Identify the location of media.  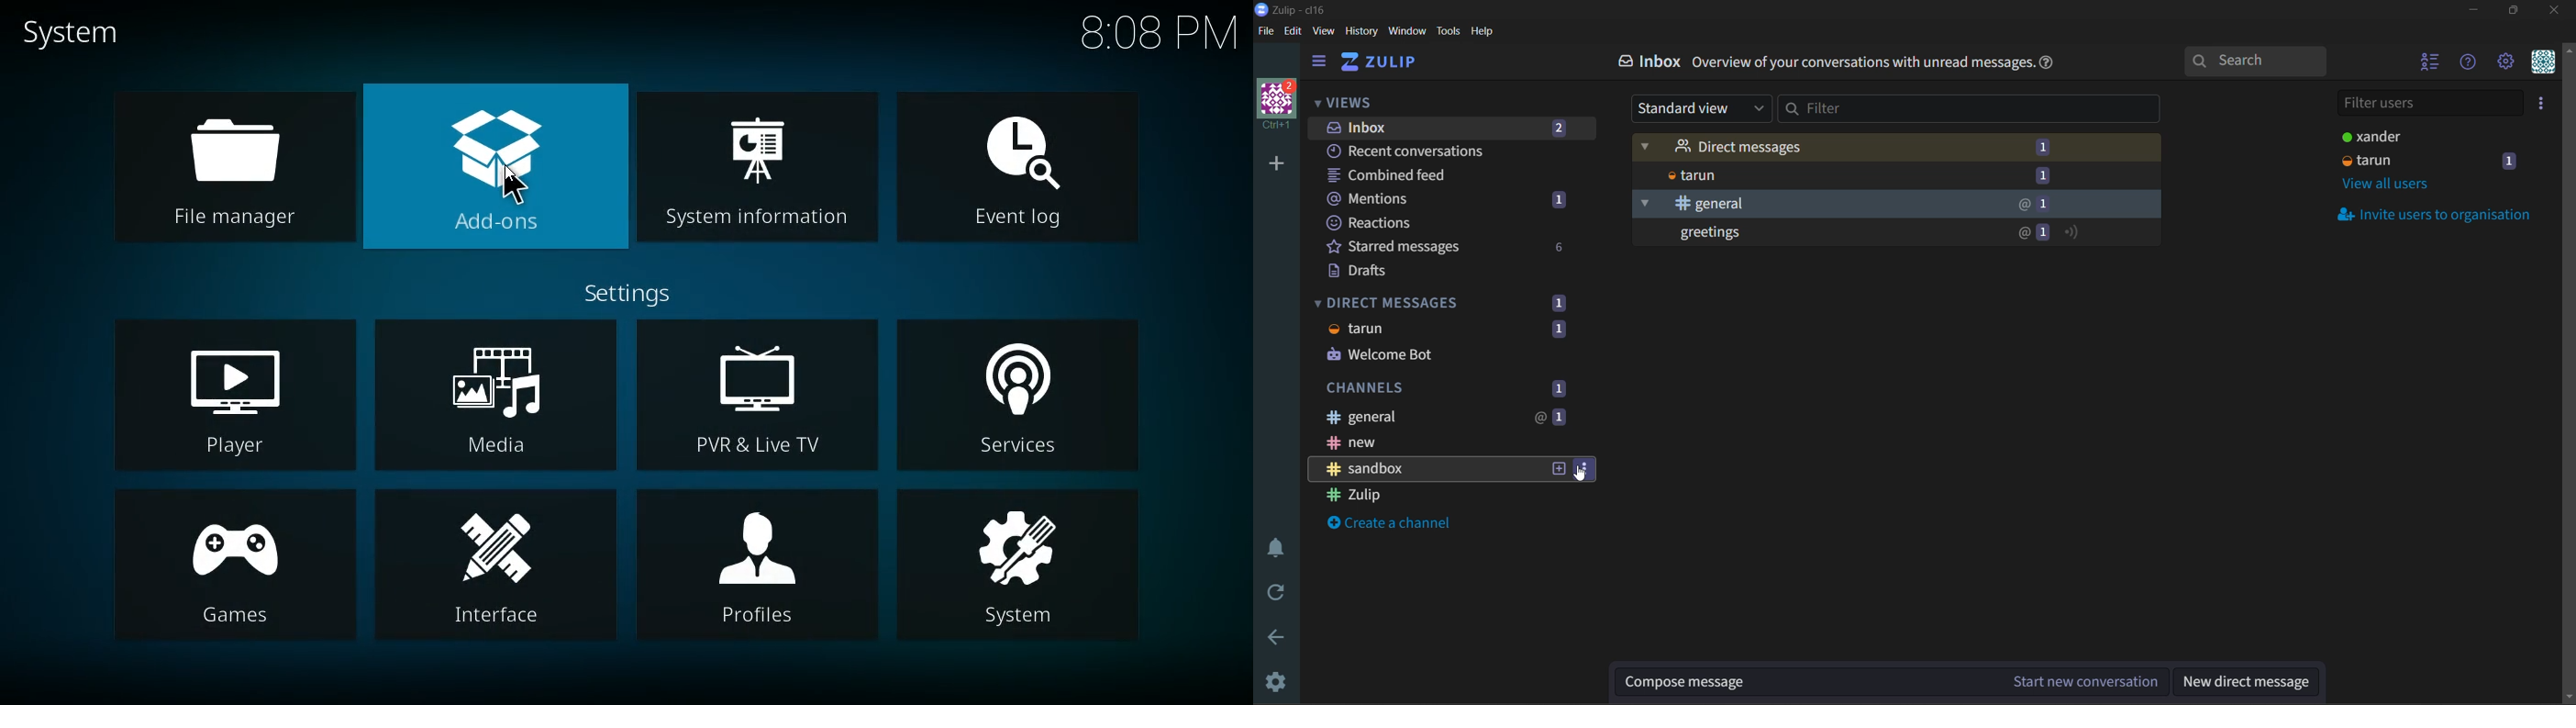
(499, 395).